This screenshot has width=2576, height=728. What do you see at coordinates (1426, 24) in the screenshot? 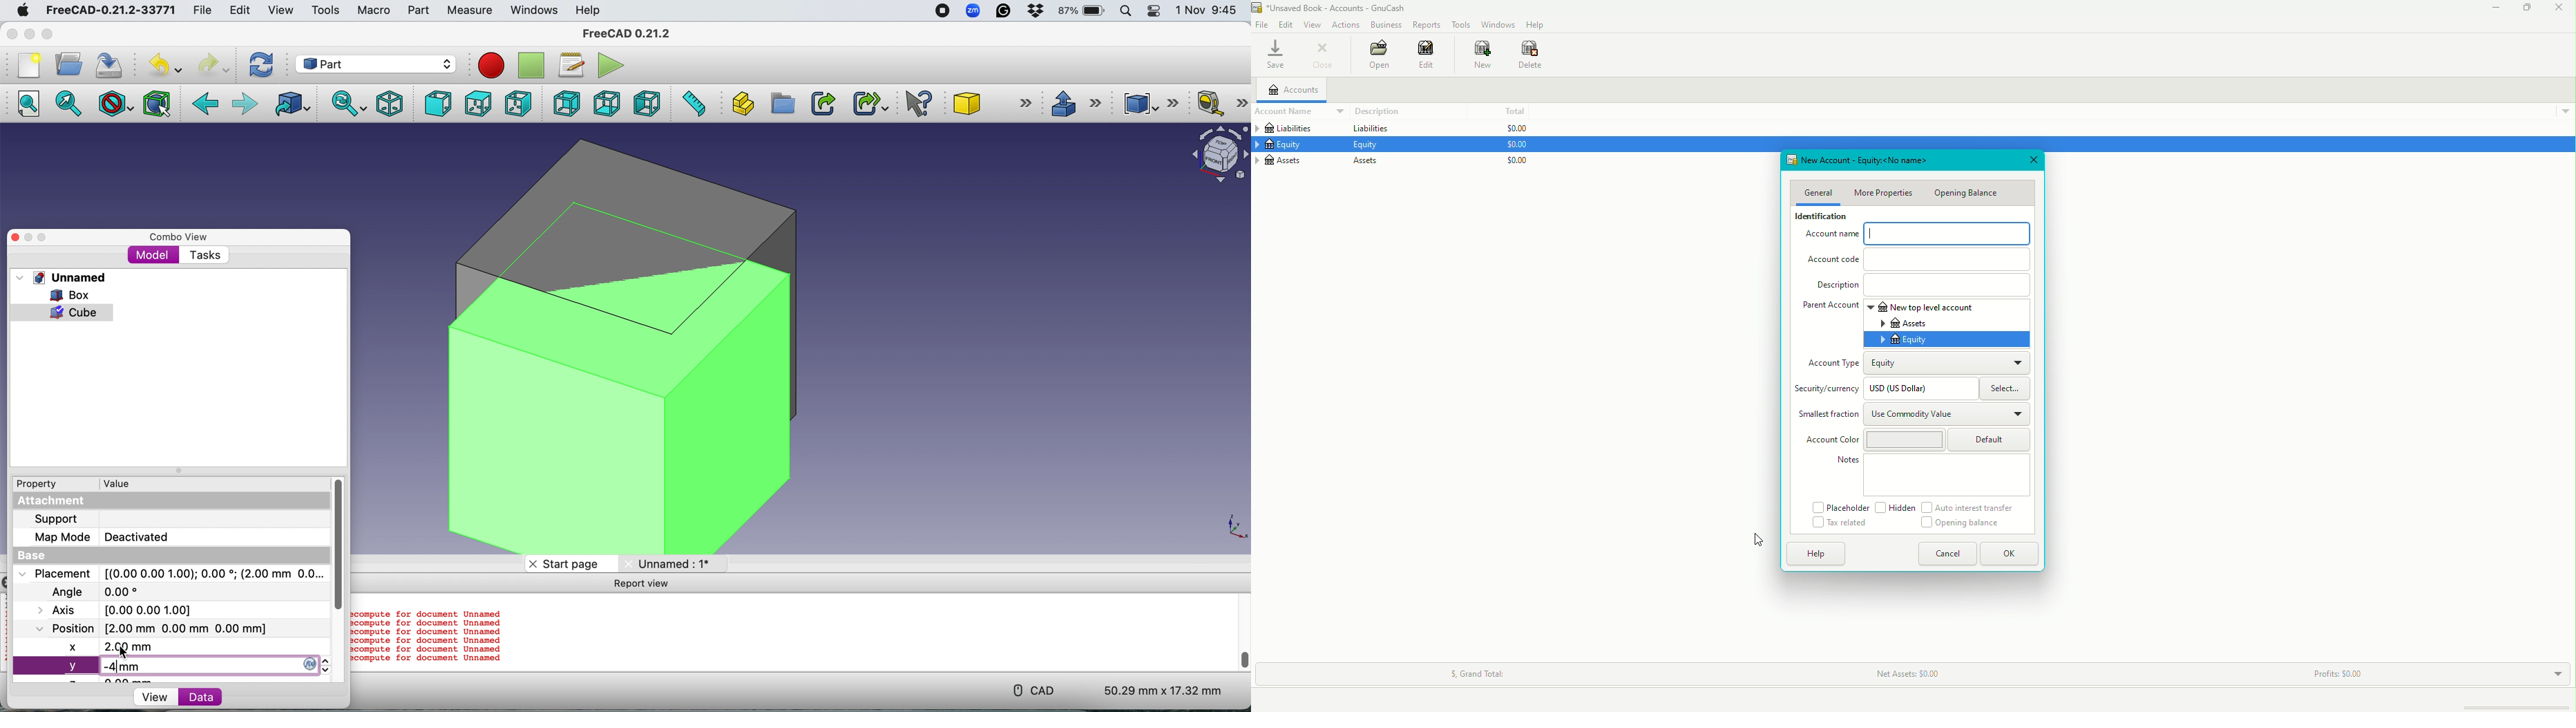
I see `Reports` at bounding box center [1426, 24].